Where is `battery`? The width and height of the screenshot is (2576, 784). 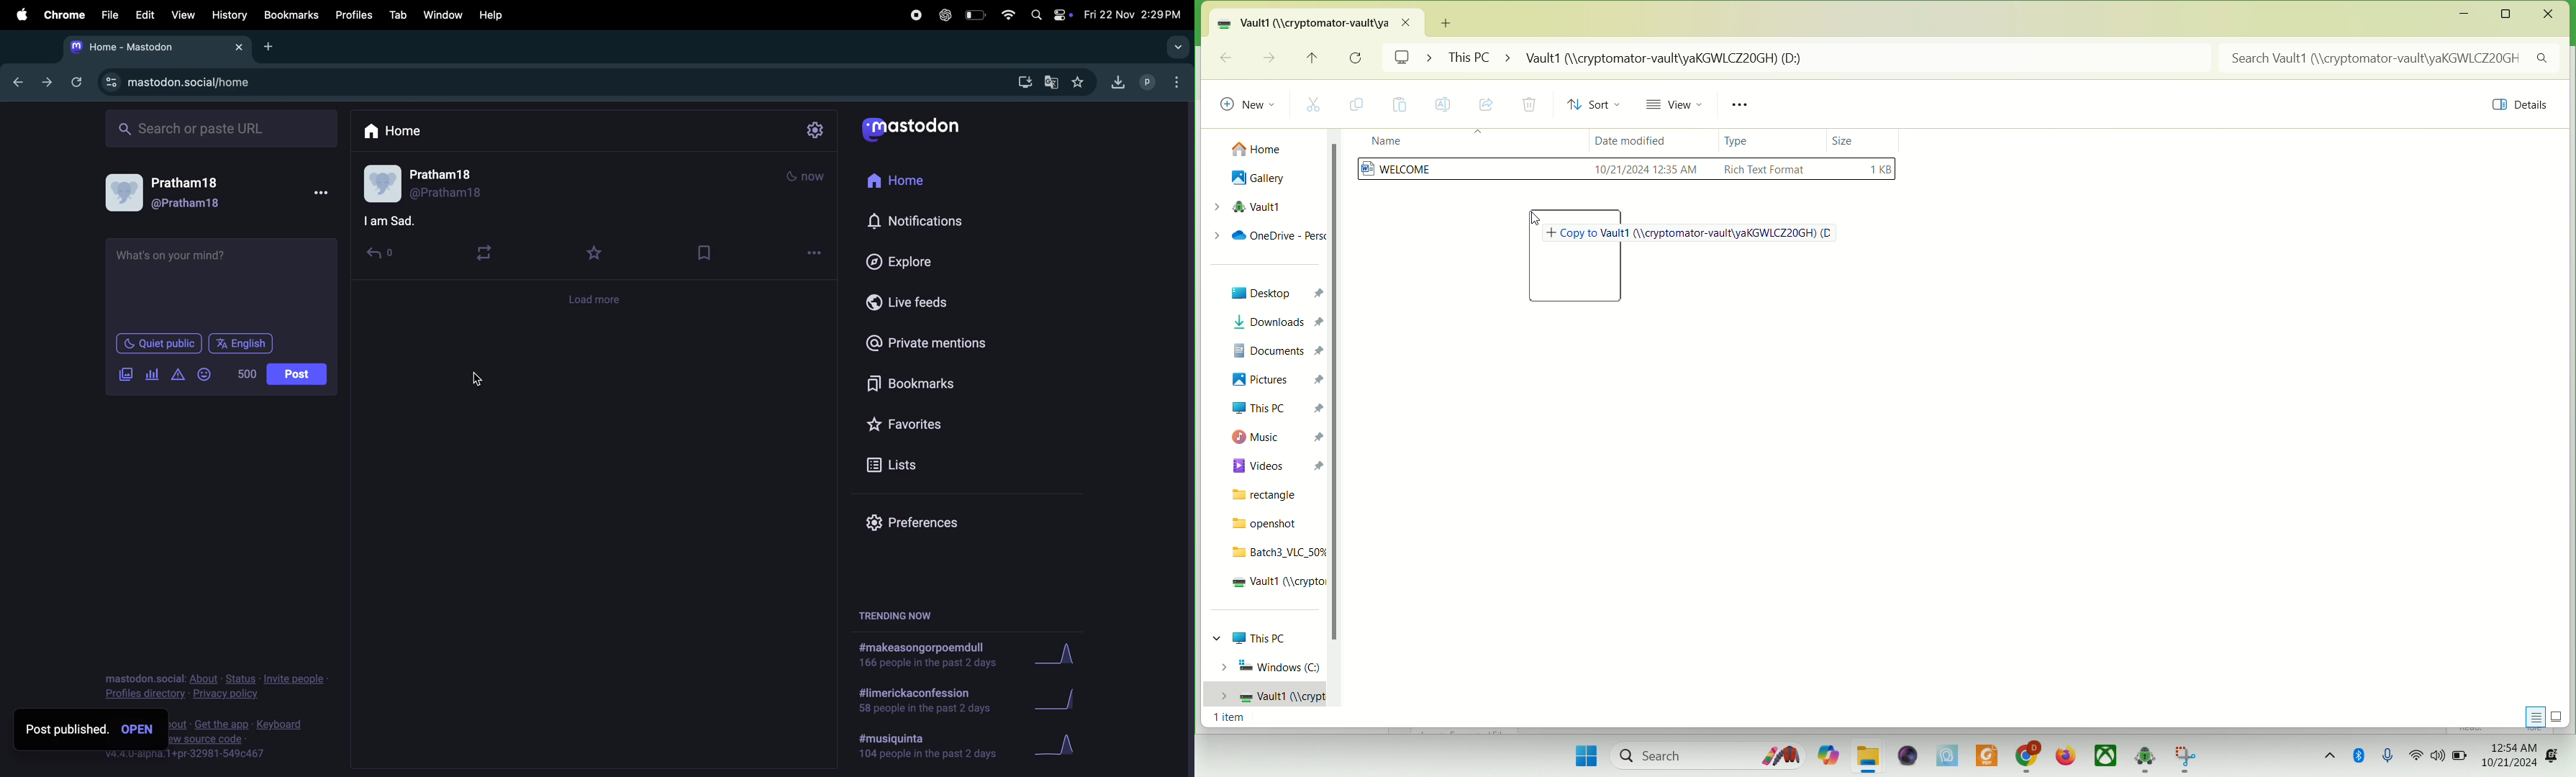
battery is located at coordinates (2460, 756).